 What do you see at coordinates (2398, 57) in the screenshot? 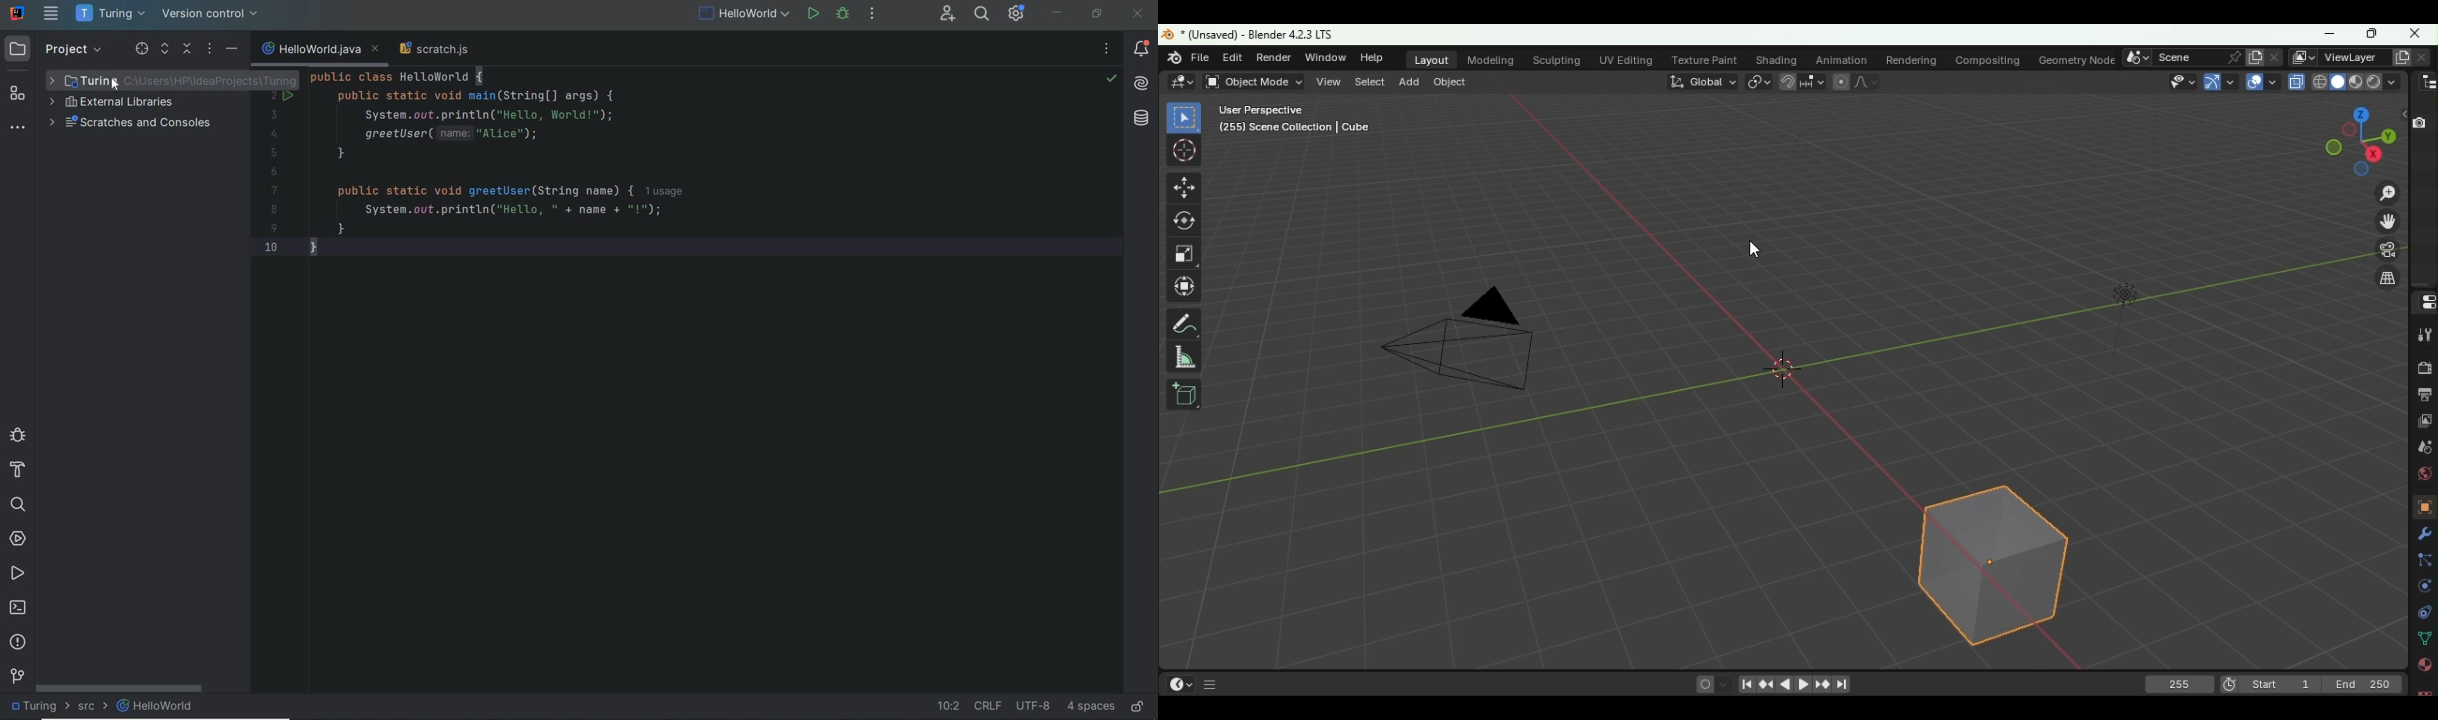
I see `Add view layer` at bounding box center [2398, 57].